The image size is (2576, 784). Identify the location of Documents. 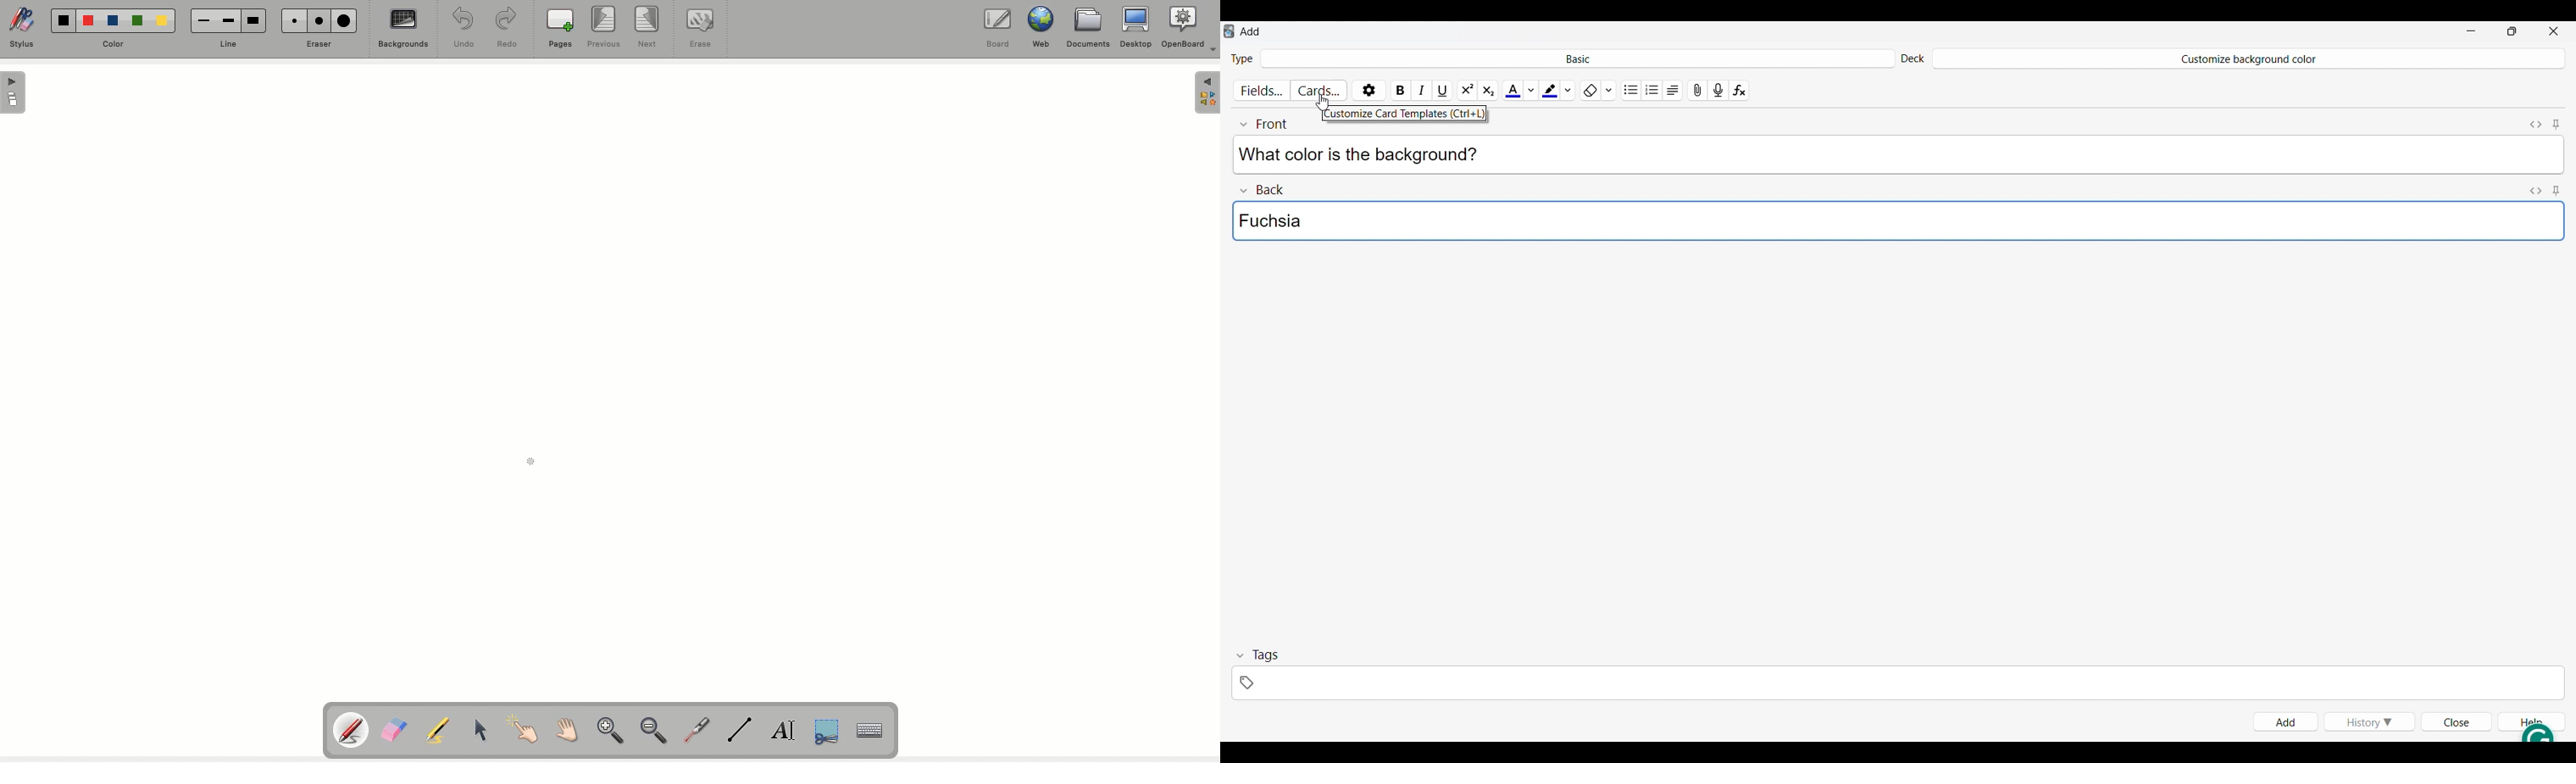
(1087, 31).